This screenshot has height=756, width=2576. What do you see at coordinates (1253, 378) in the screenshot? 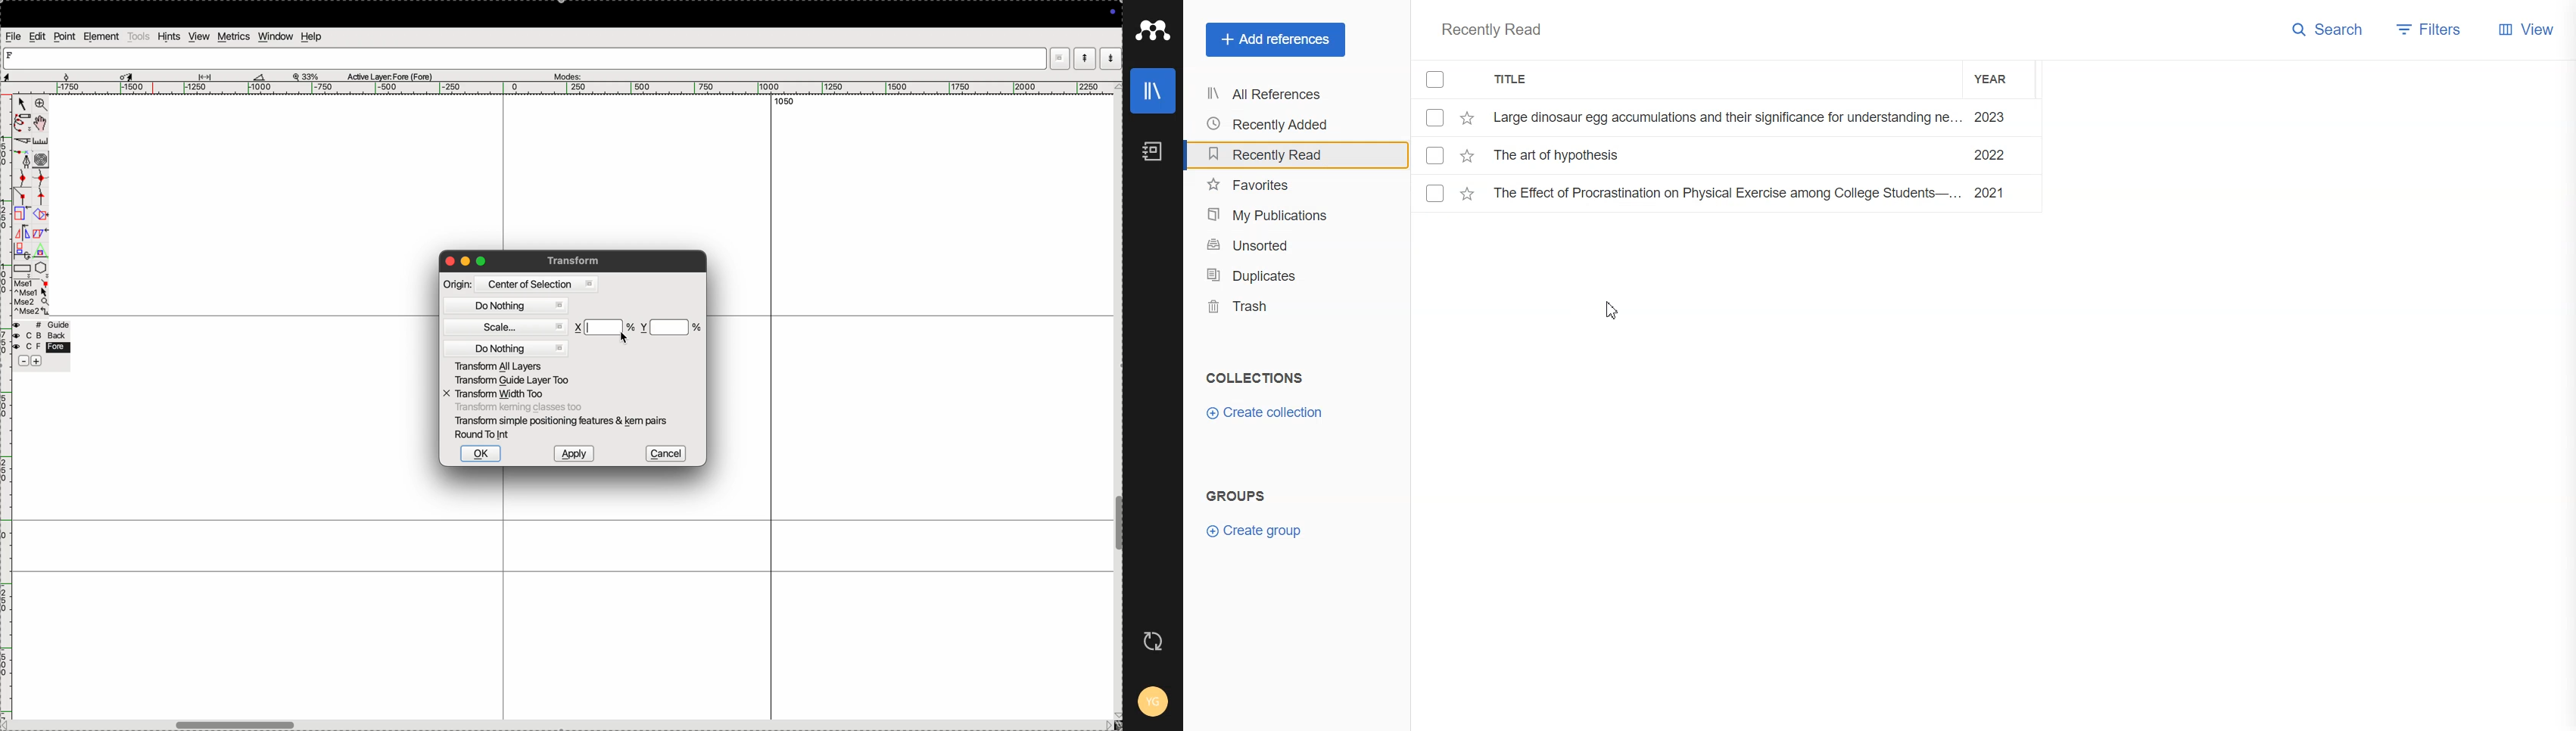
I see `Text` at bounding box center [1253, 378].